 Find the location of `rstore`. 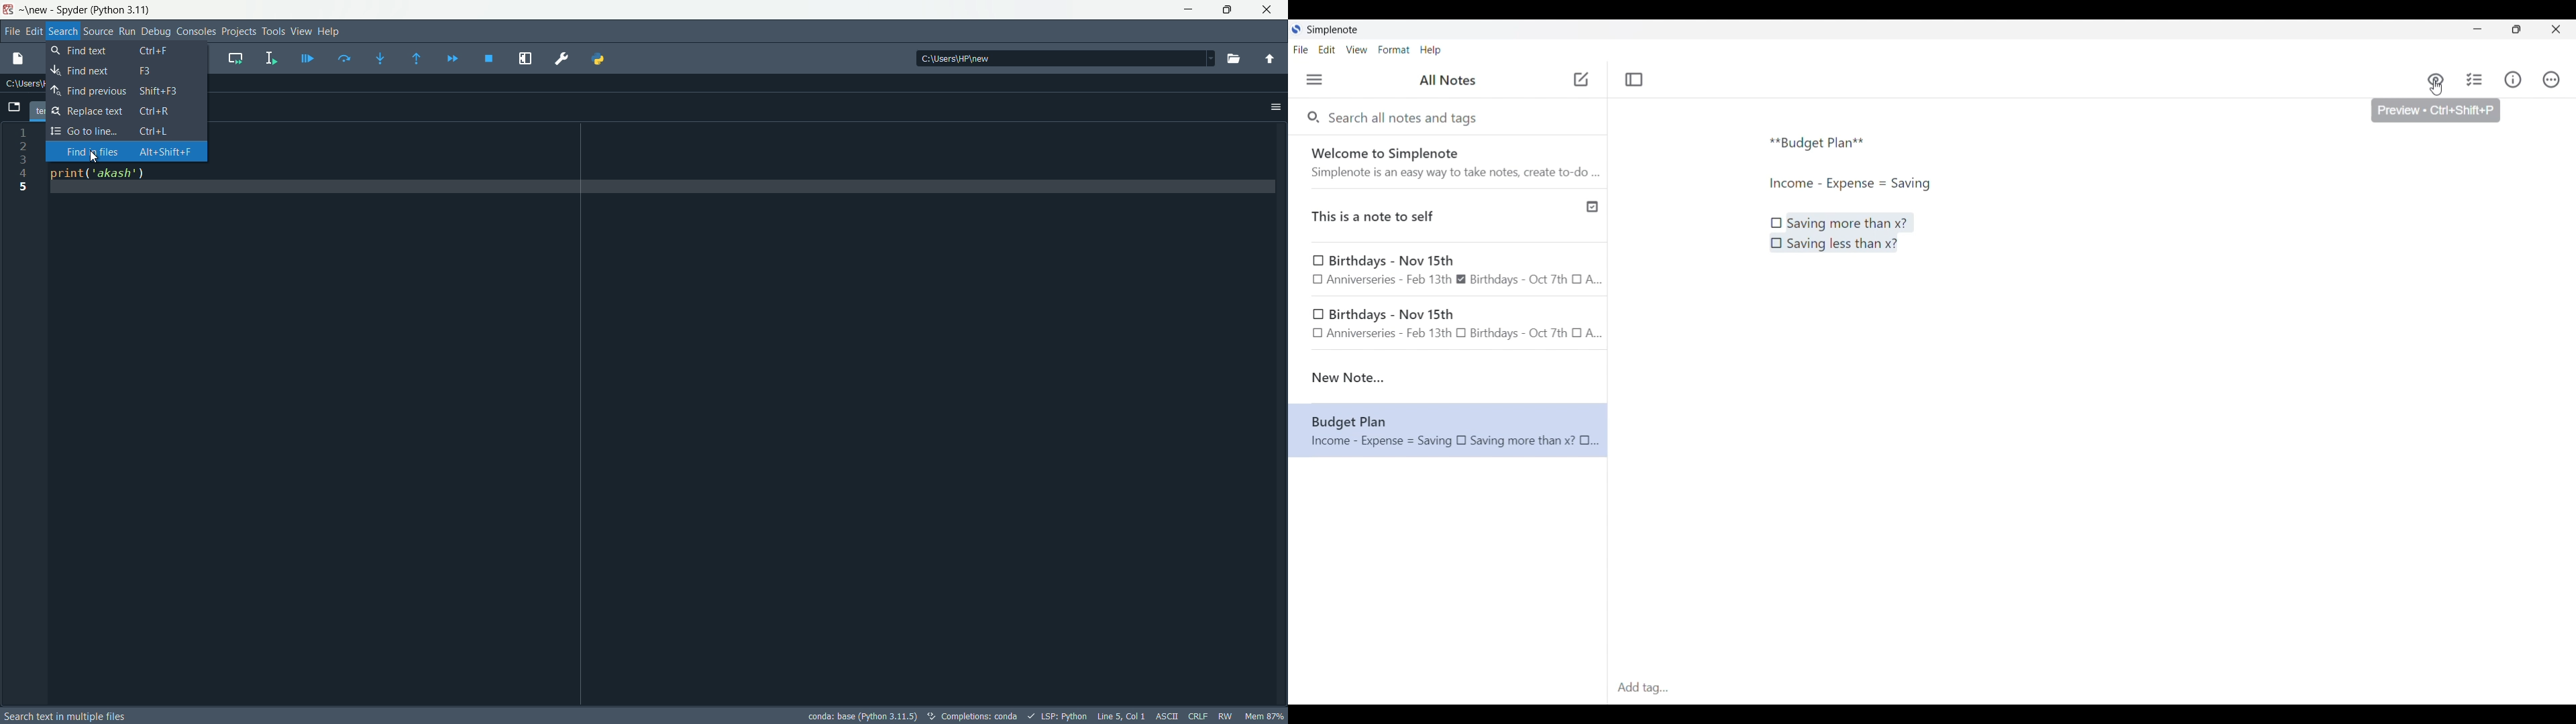

rstore is located at coordinates (1231, 10).